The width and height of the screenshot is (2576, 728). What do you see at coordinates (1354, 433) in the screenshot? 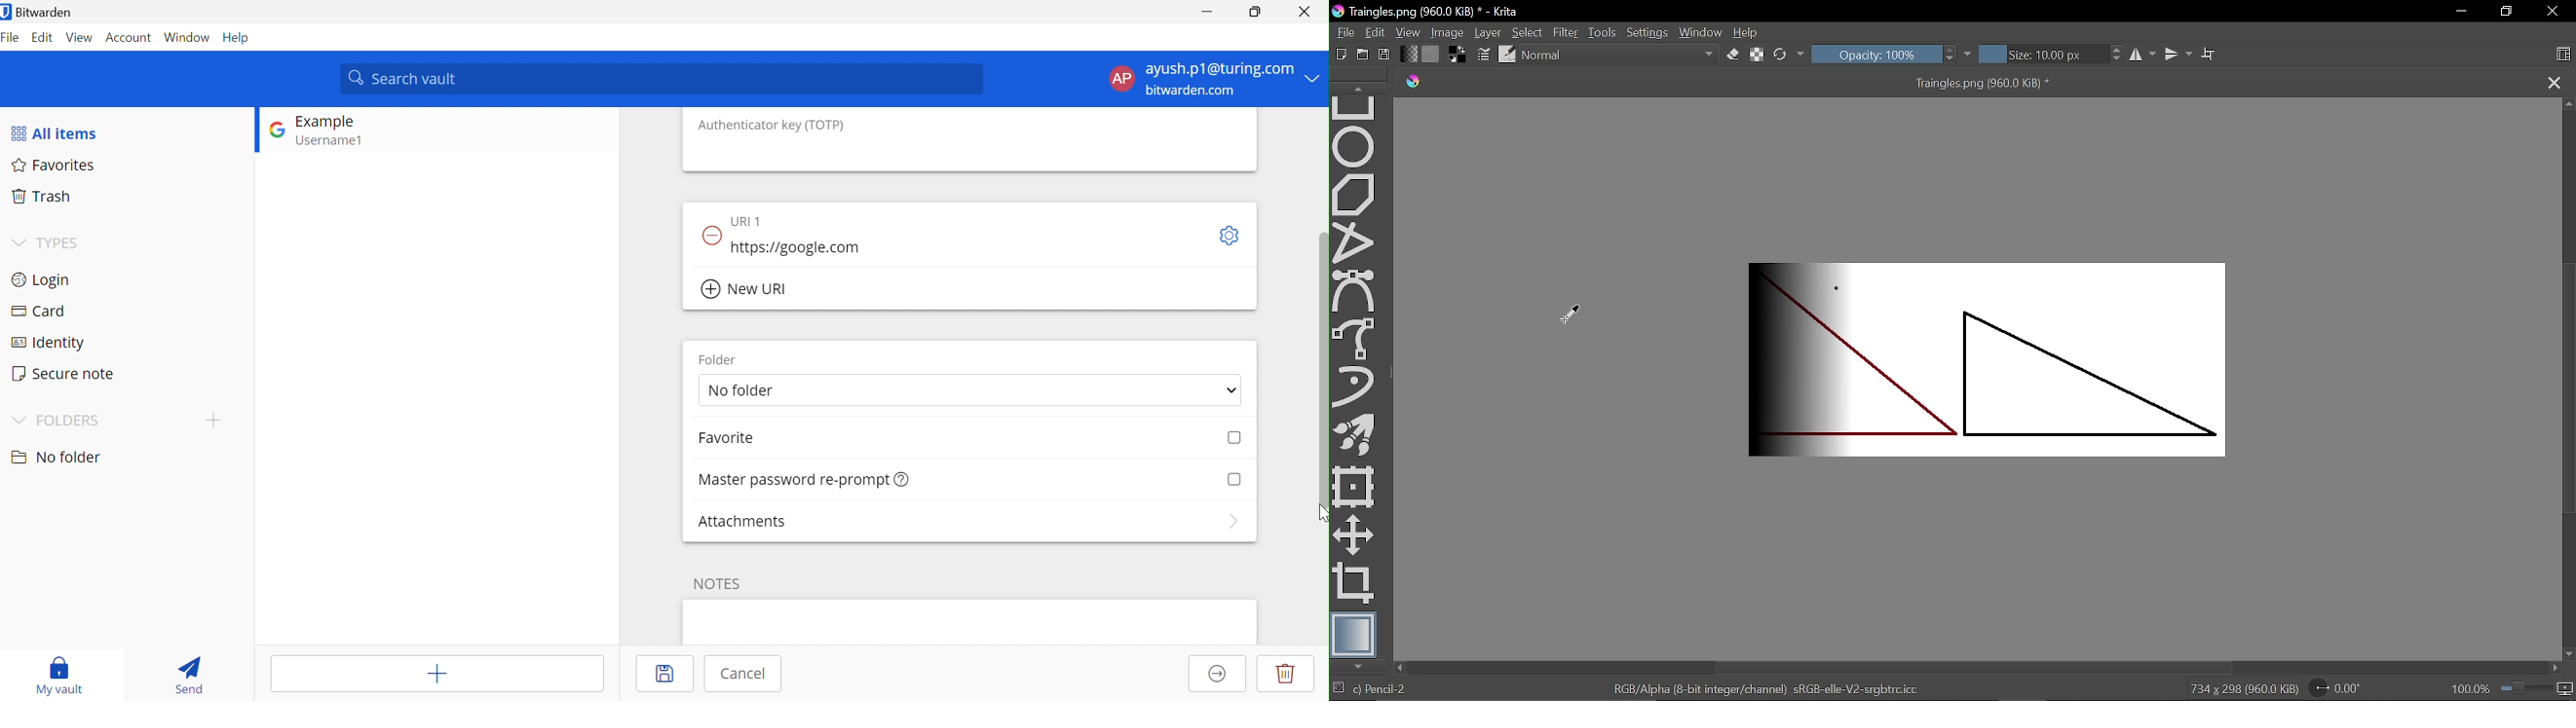
I see `Multibrush tool` at bounding box center [1354, 433].